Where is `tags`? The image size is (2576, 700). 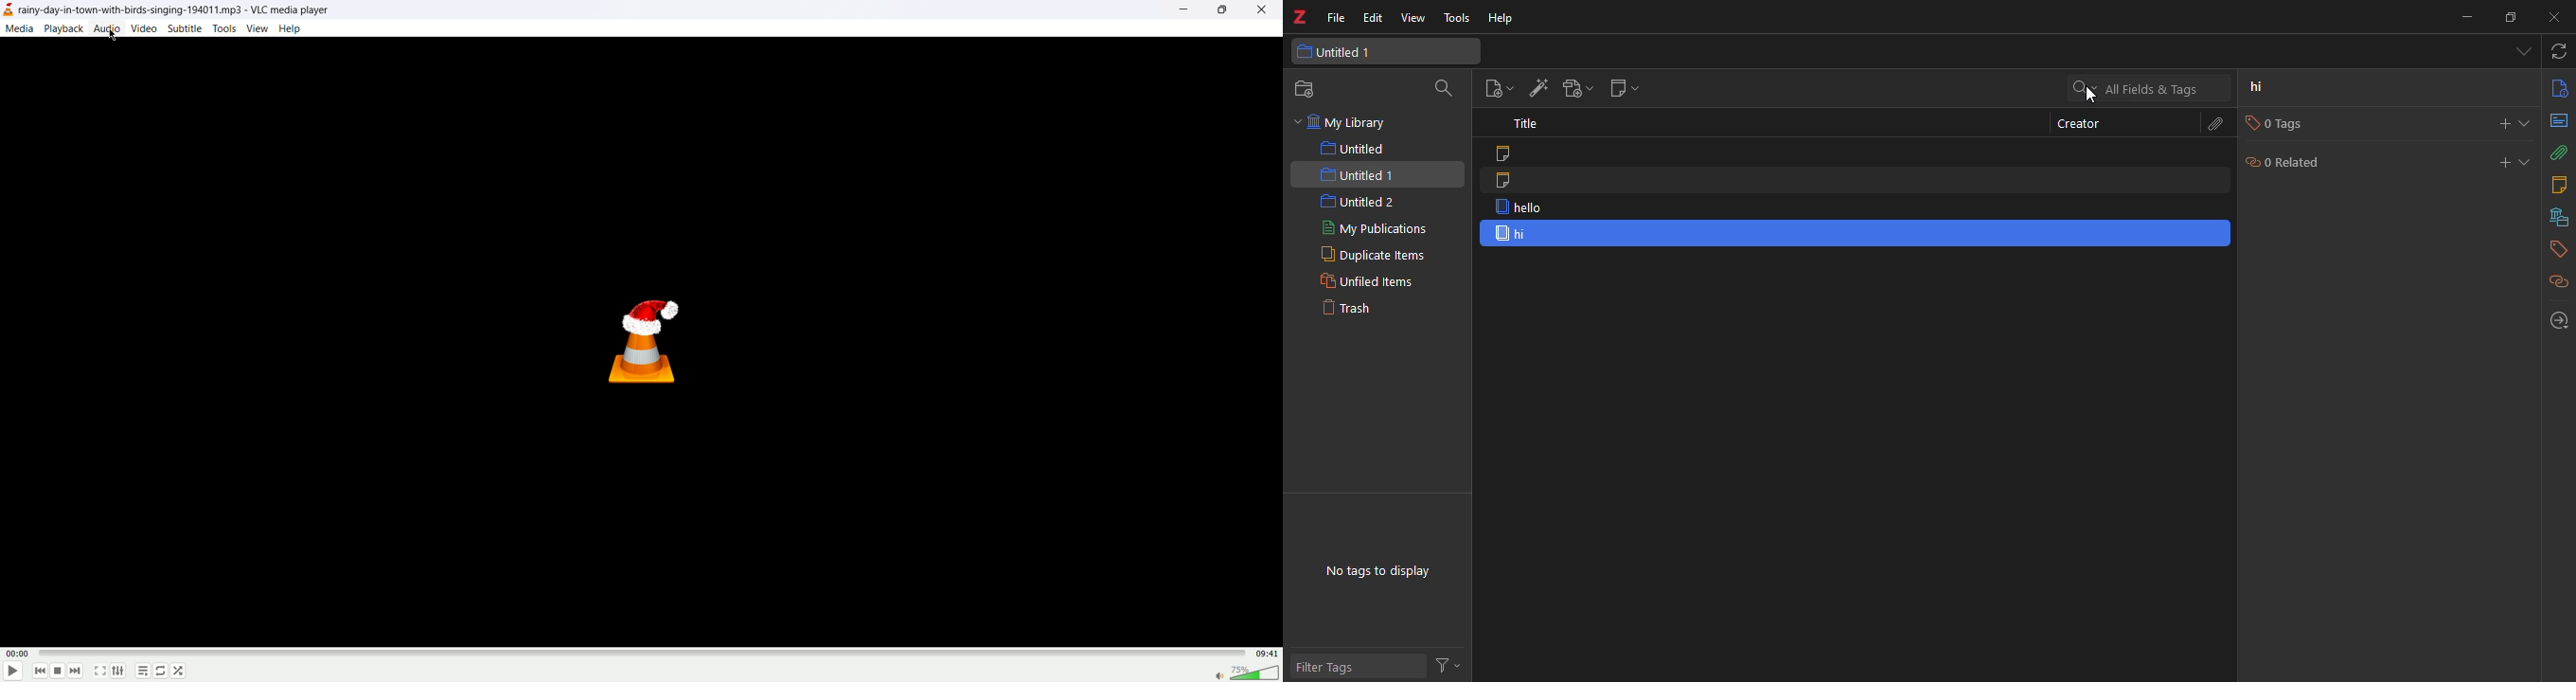 tags is located at coordinates (2555, 250).